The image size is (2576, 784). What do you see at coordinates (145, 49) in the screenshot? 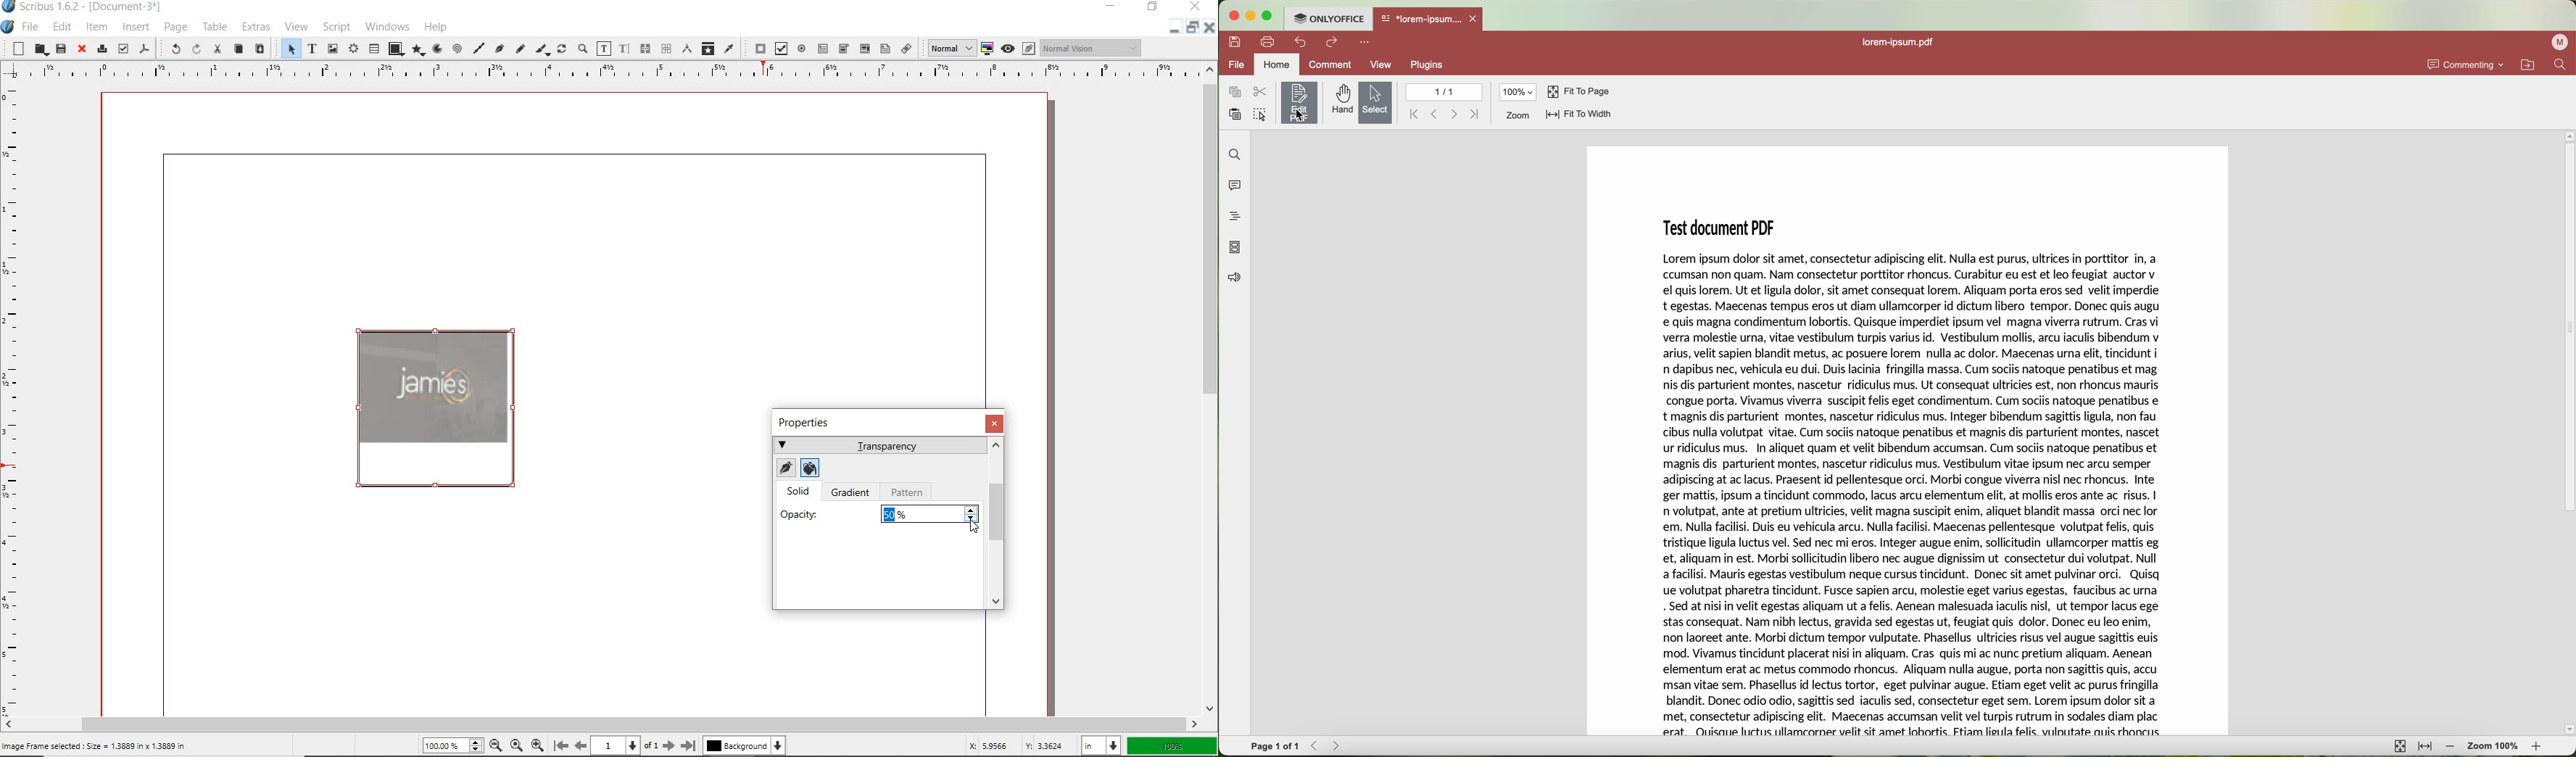
I see `save as pdf` at bounding box center [145, 49].